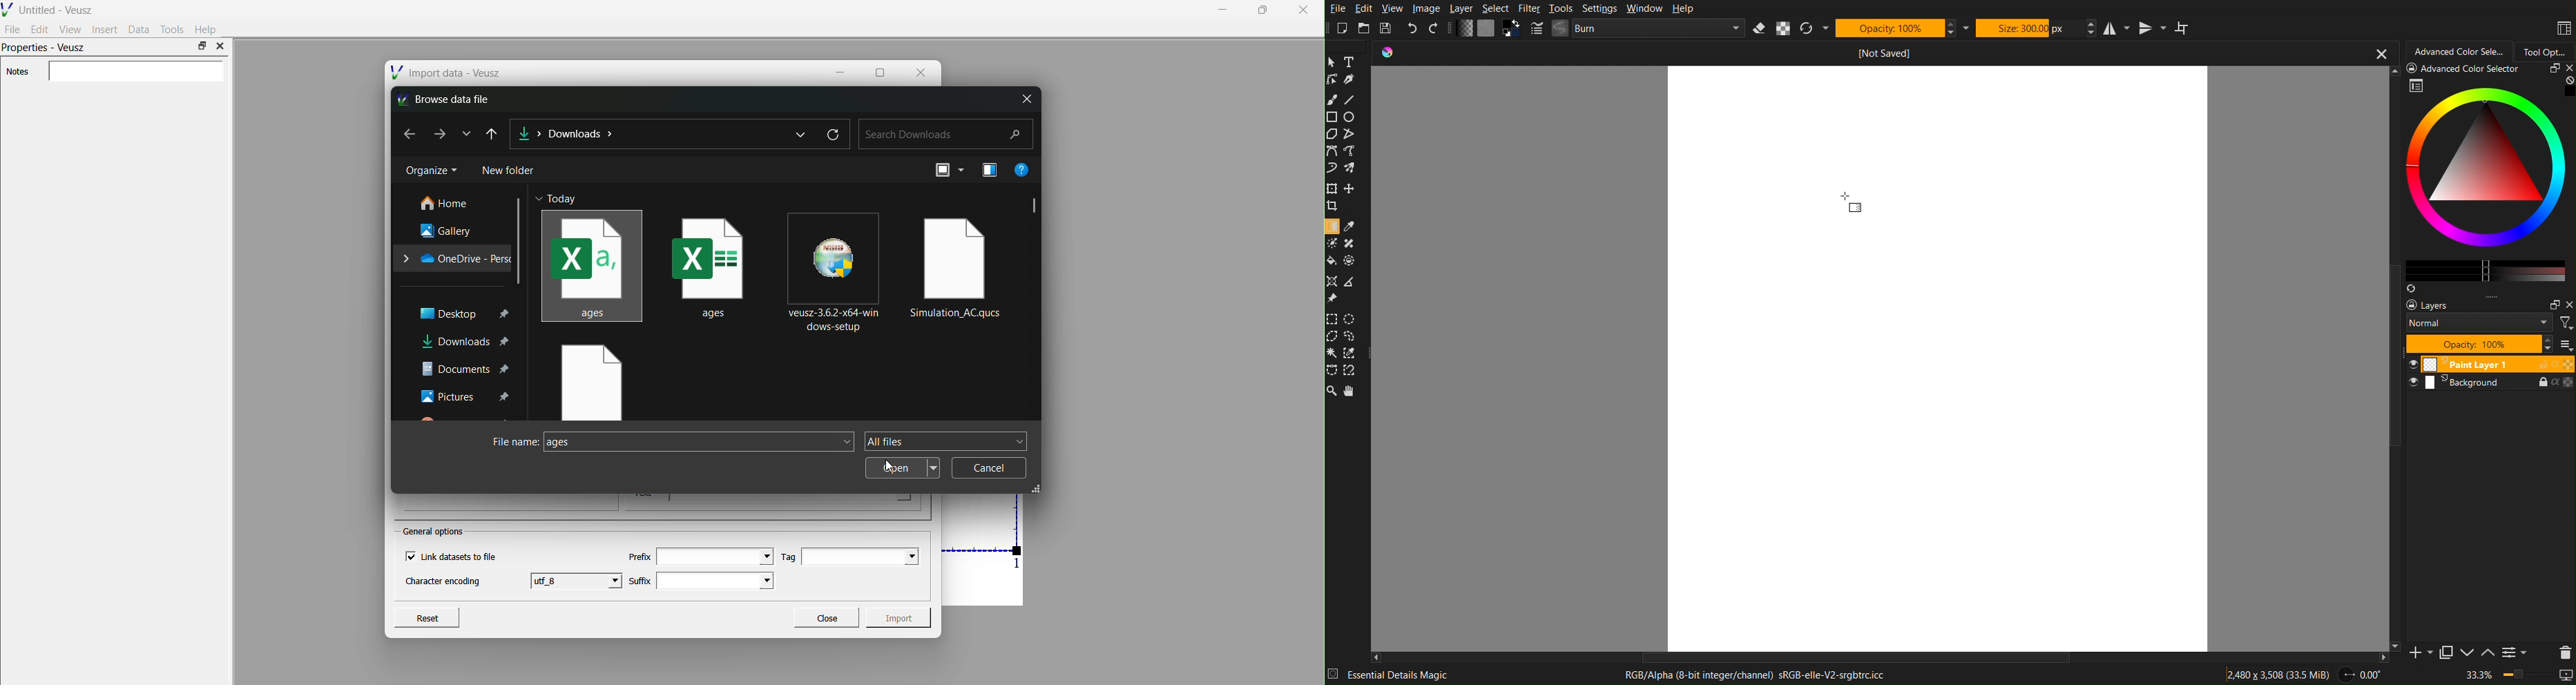 This screenshot has height=700, width=2576. Describe the element at coordinates (581, 133) in the screenshot. I see `Downloads` at that location.